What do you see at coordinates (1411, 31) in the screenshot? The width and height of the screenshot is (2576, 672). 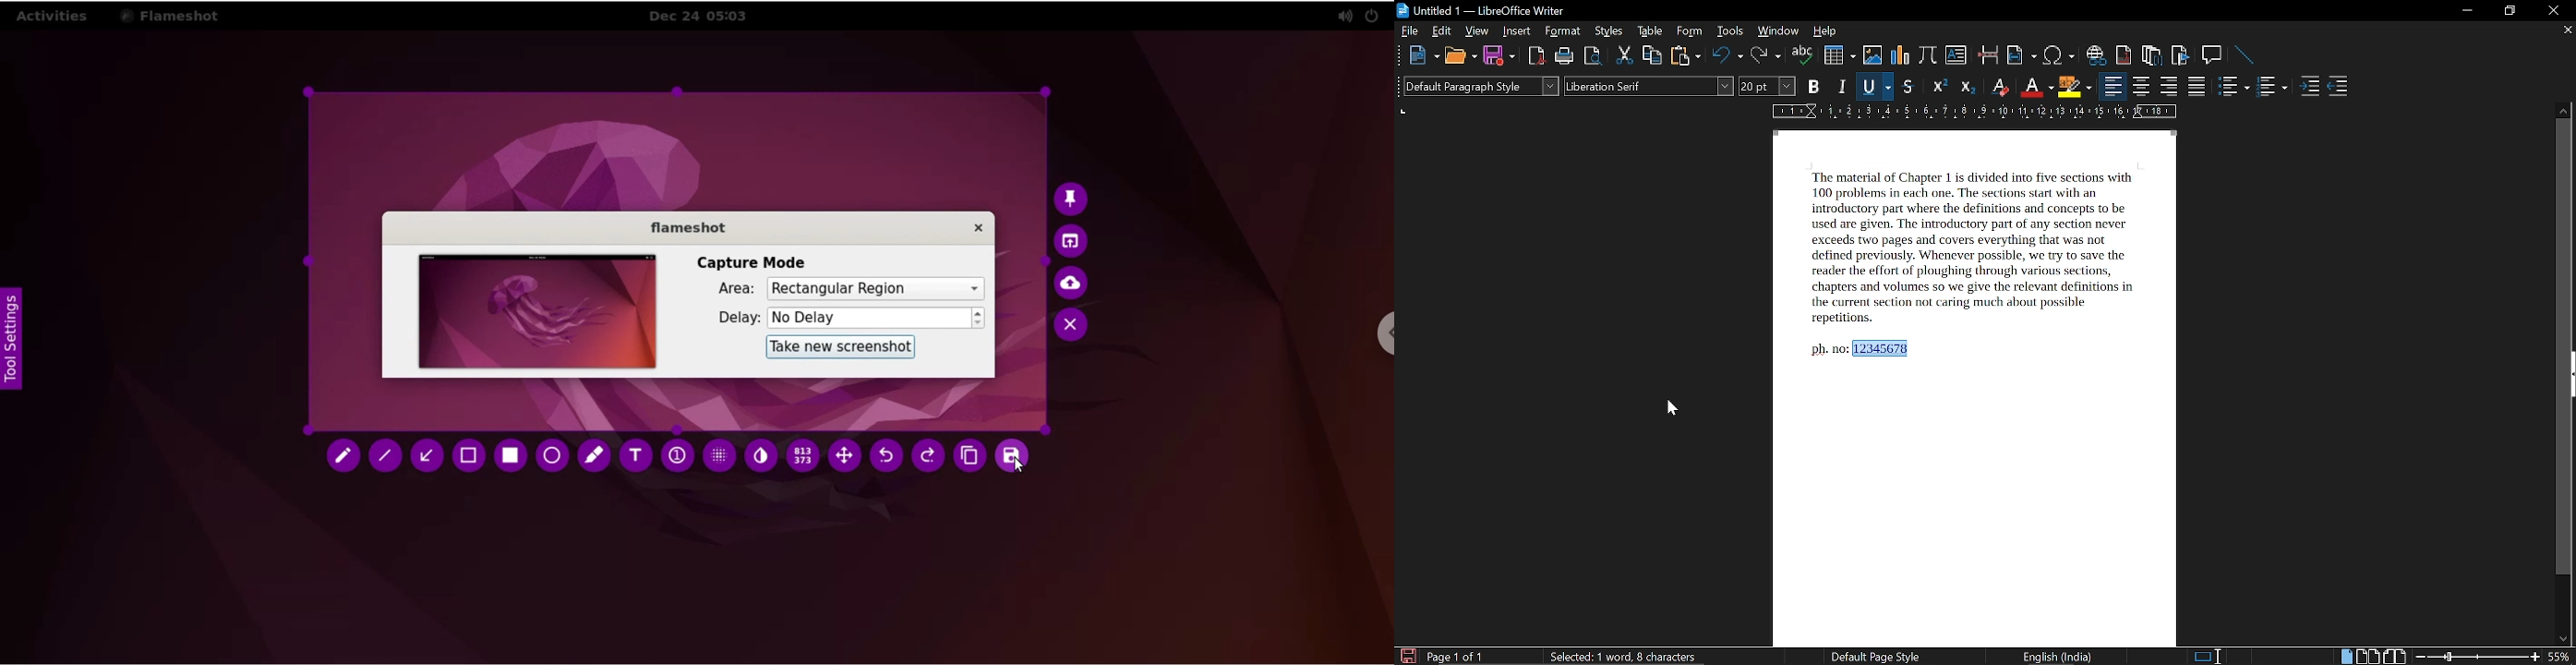 I see `file` at bounding box center [1411, 31].